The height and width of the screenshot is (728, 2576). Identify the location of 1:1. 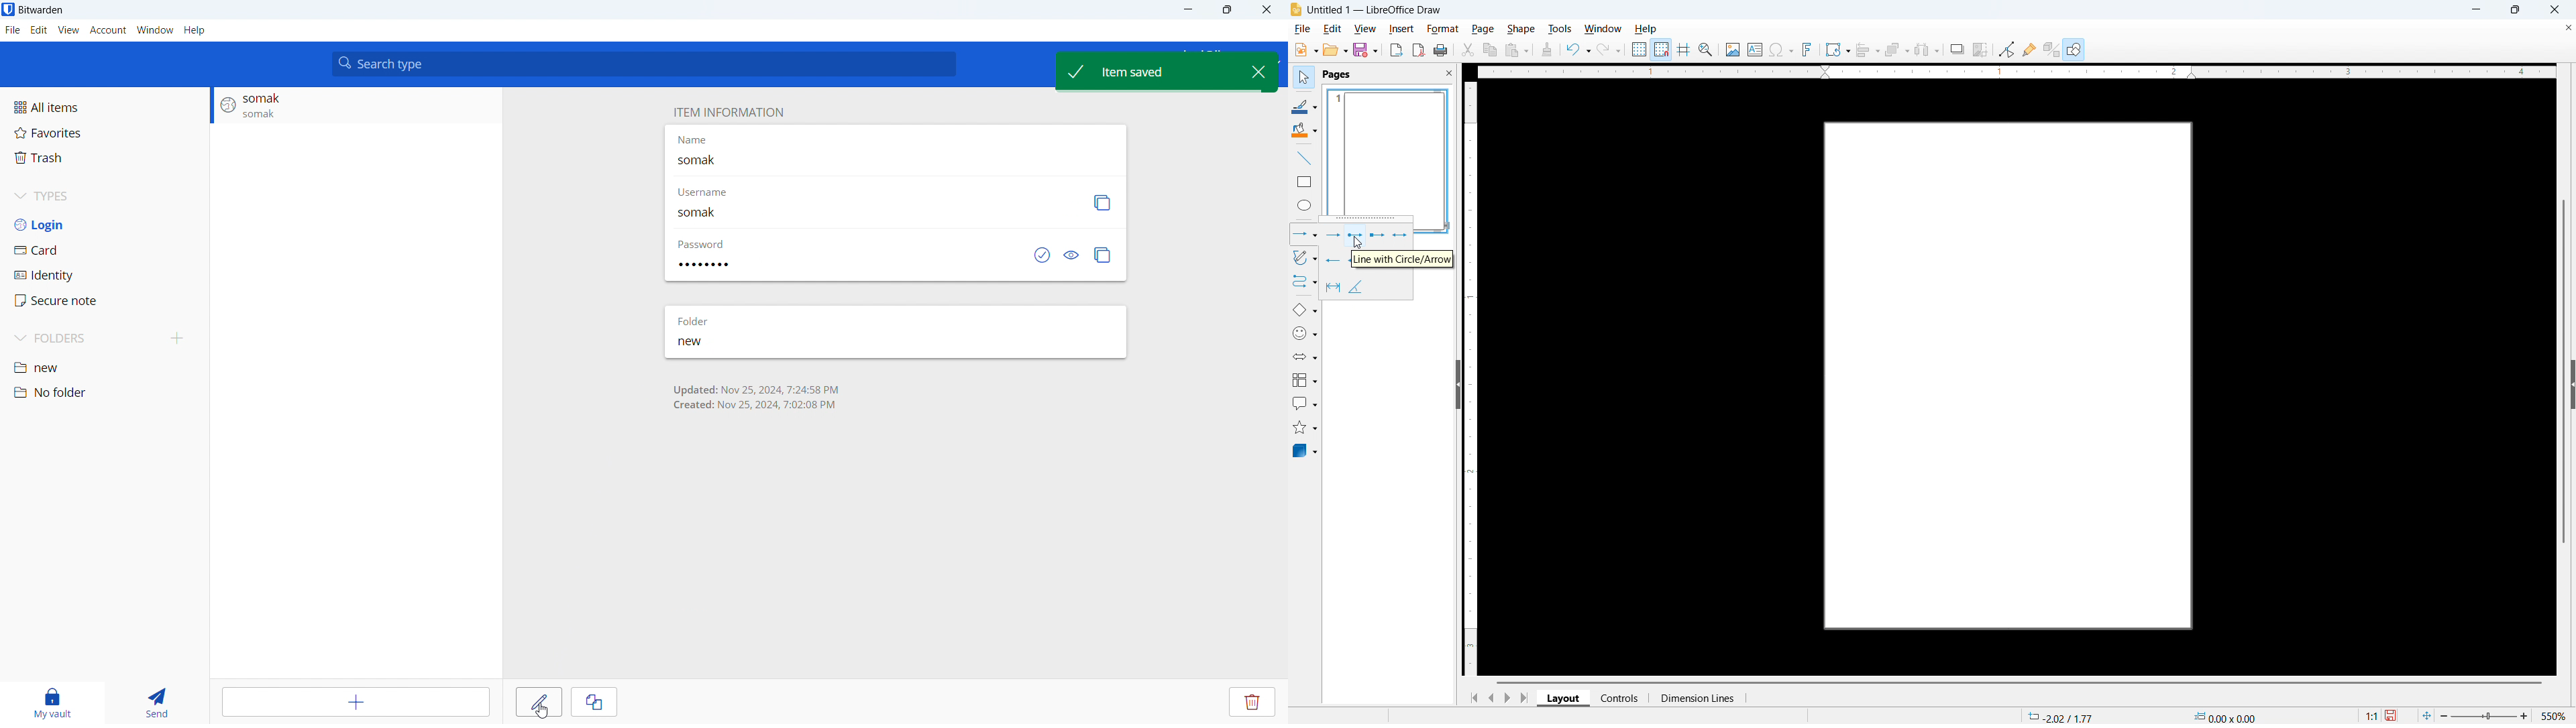
(2372, 715).